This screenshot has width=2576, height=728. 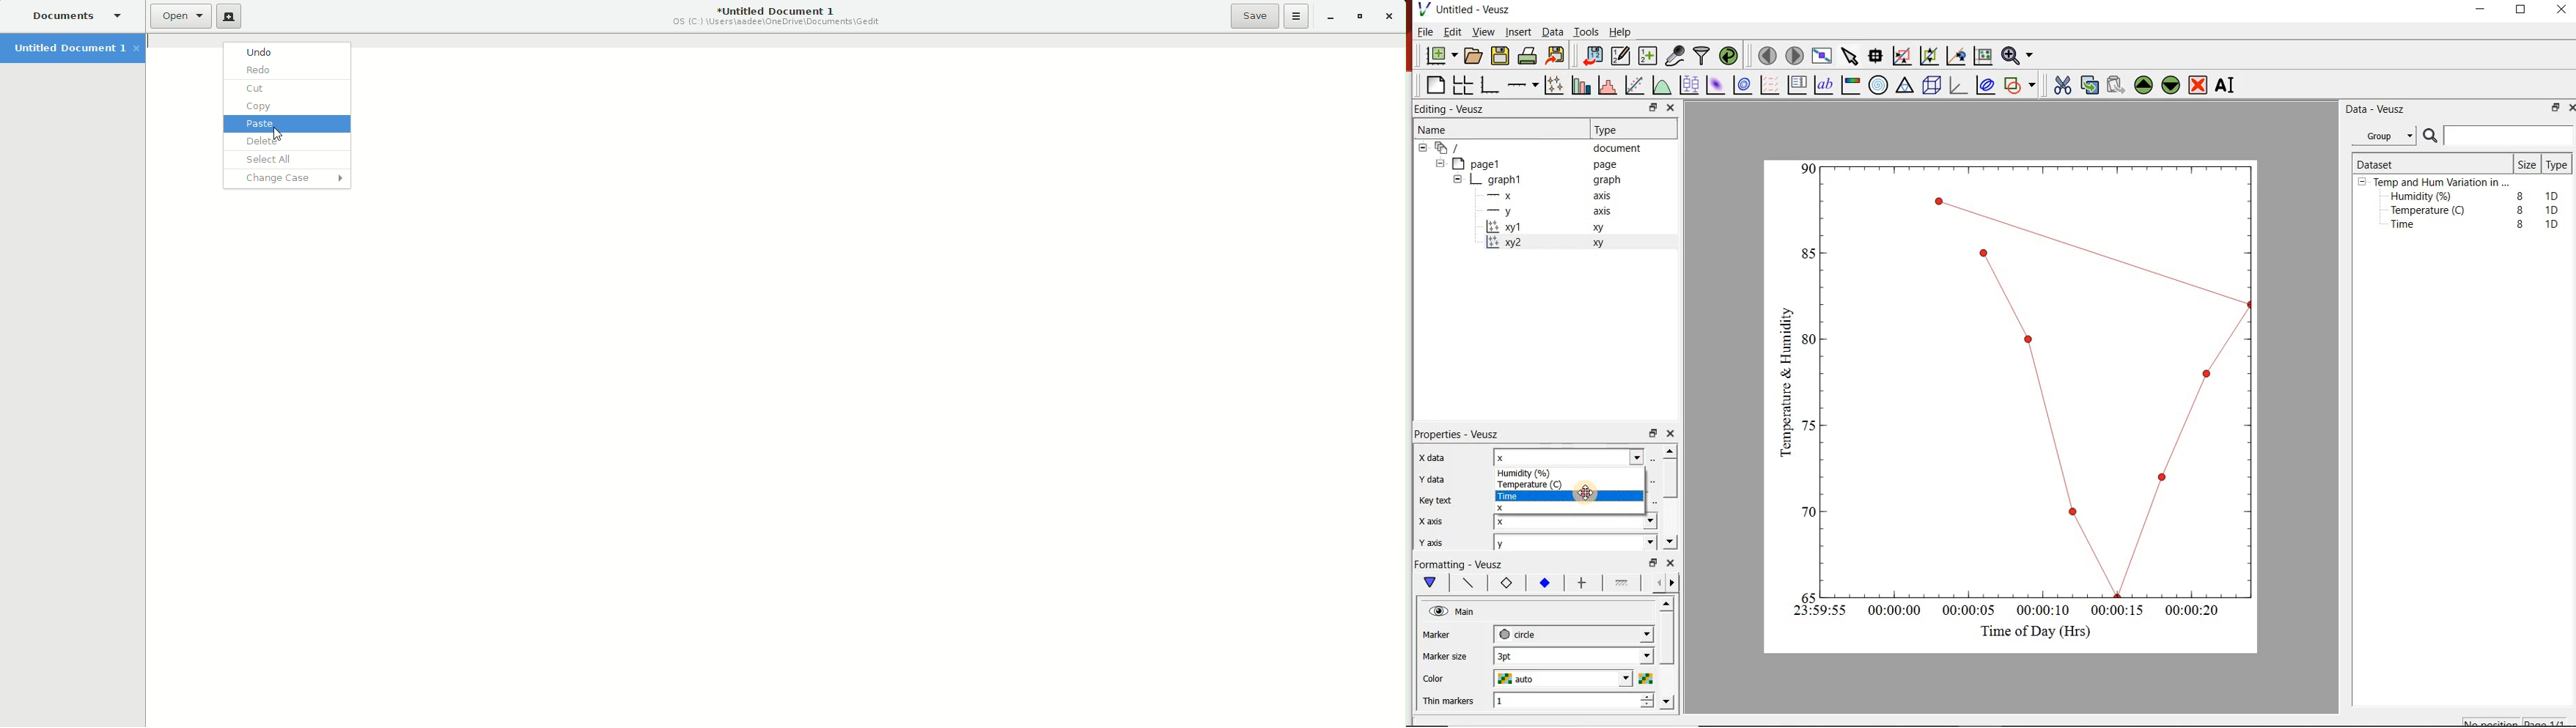 What do you see at coordinates (1770, 85) in the screenshot?
I see `plot a vector field` at bounding box center [1770, 85].